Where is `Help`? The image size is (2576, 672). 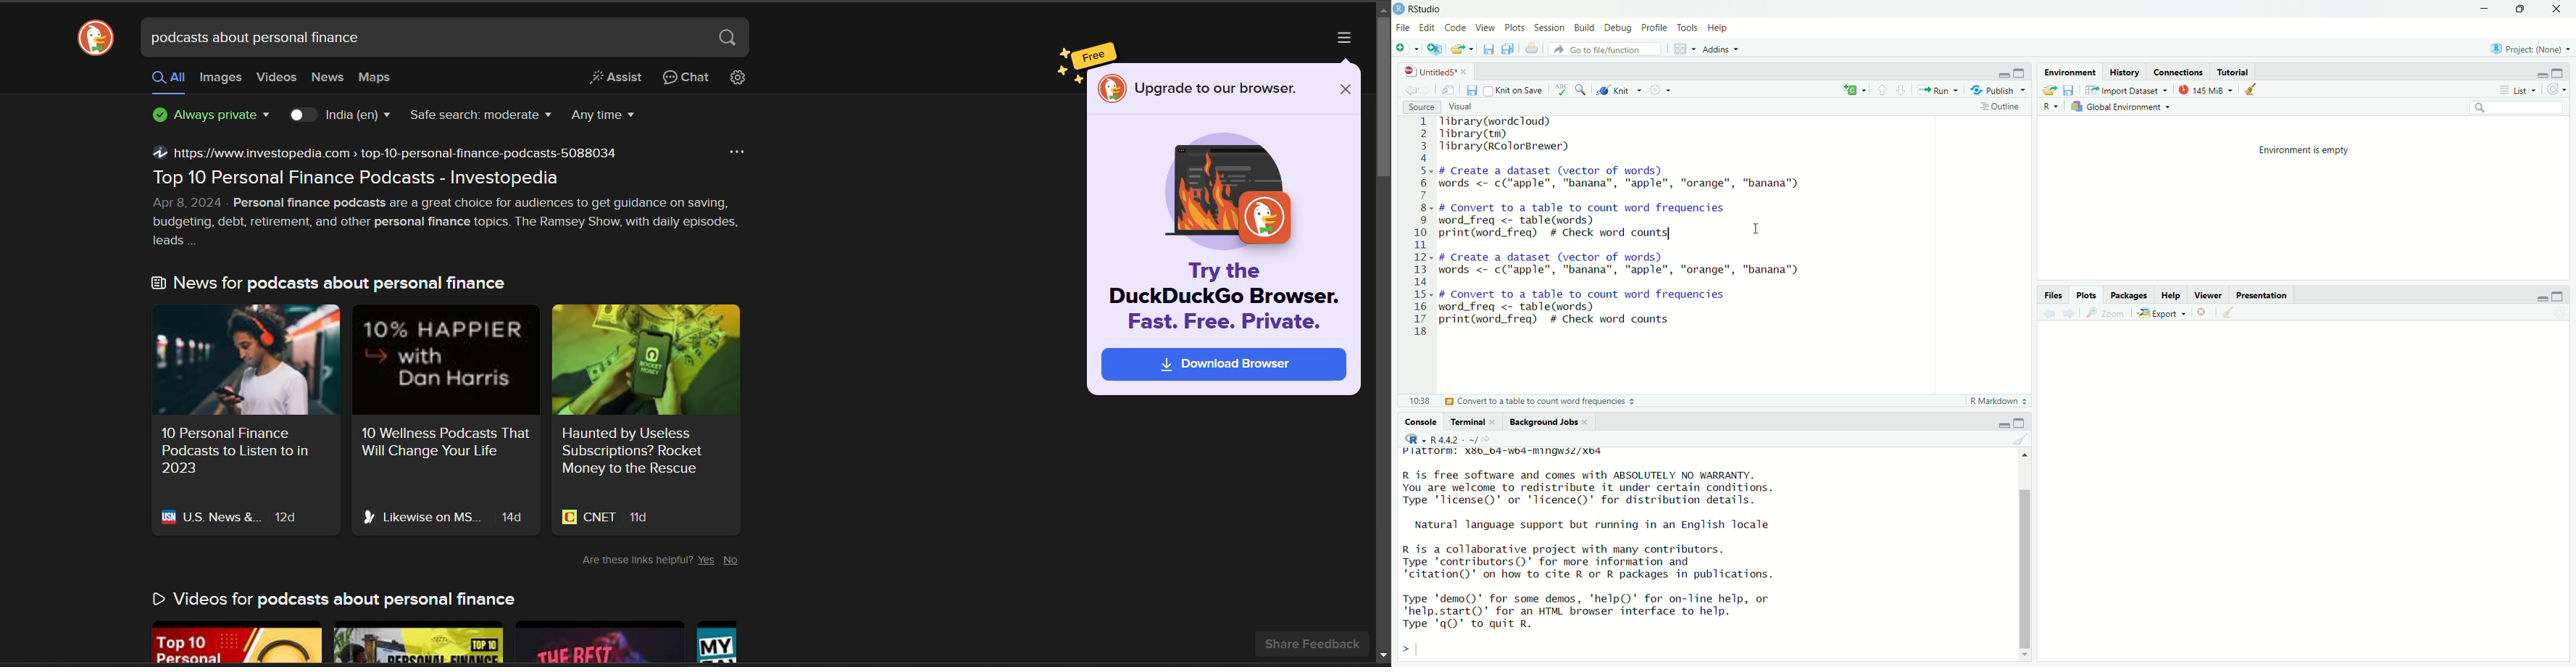 Help is located at coordinates (2171, 295).